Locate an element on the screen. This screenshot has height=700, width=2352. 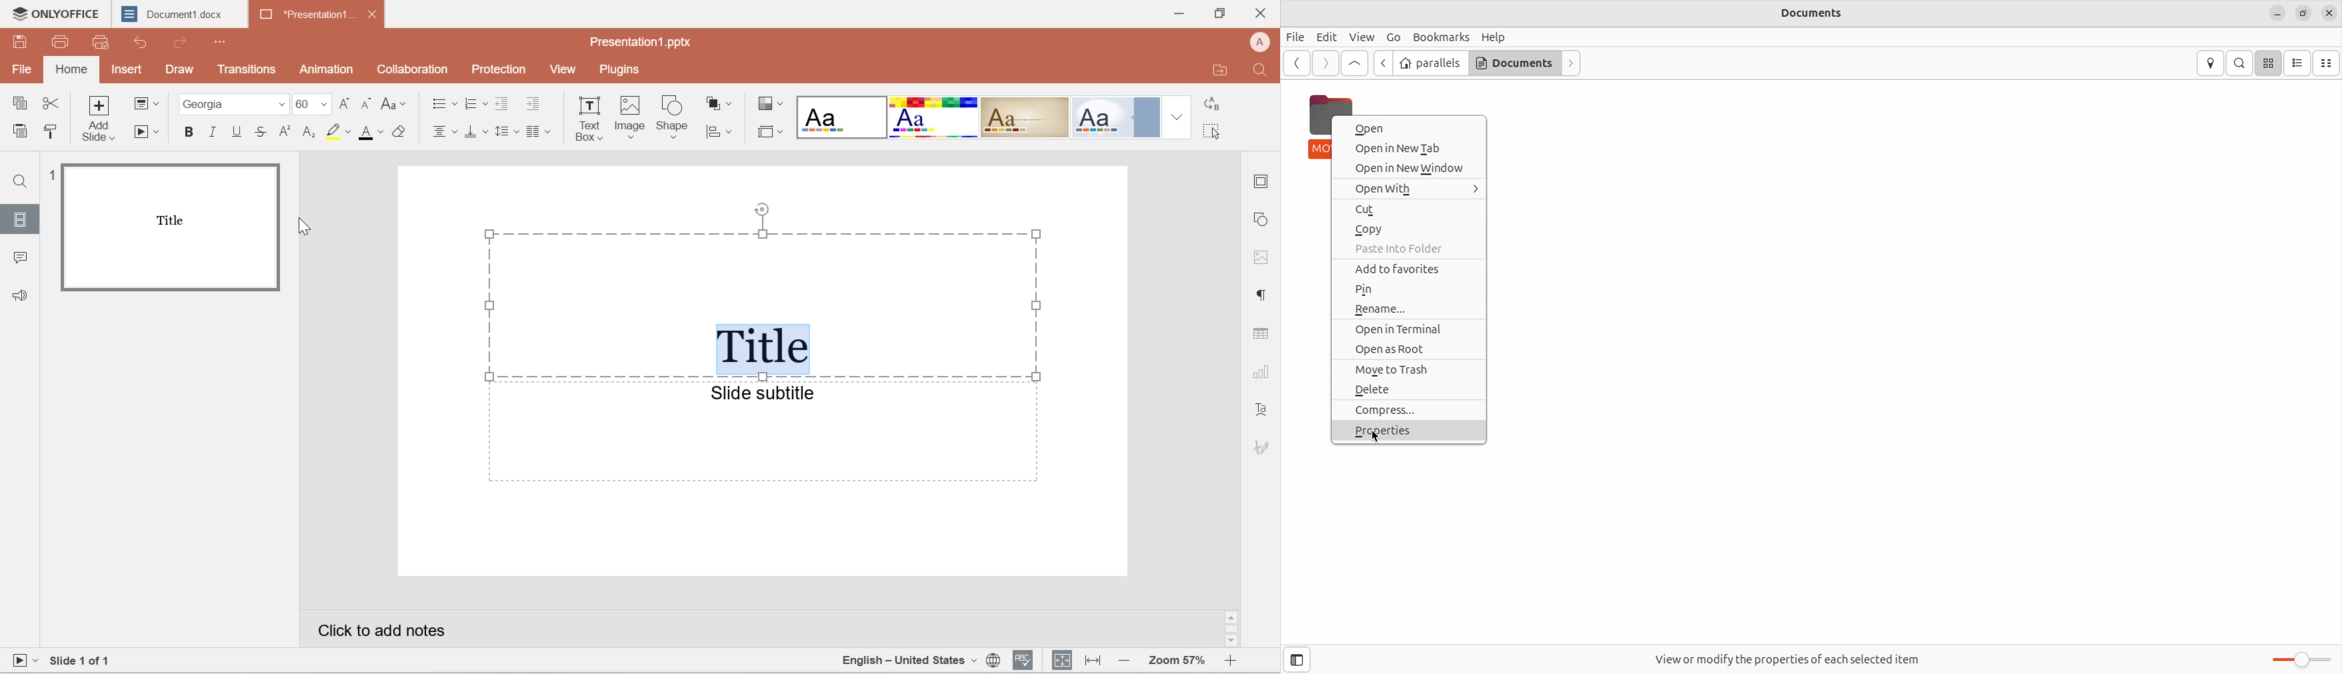
font settings is located at coordinates (1264, 412).